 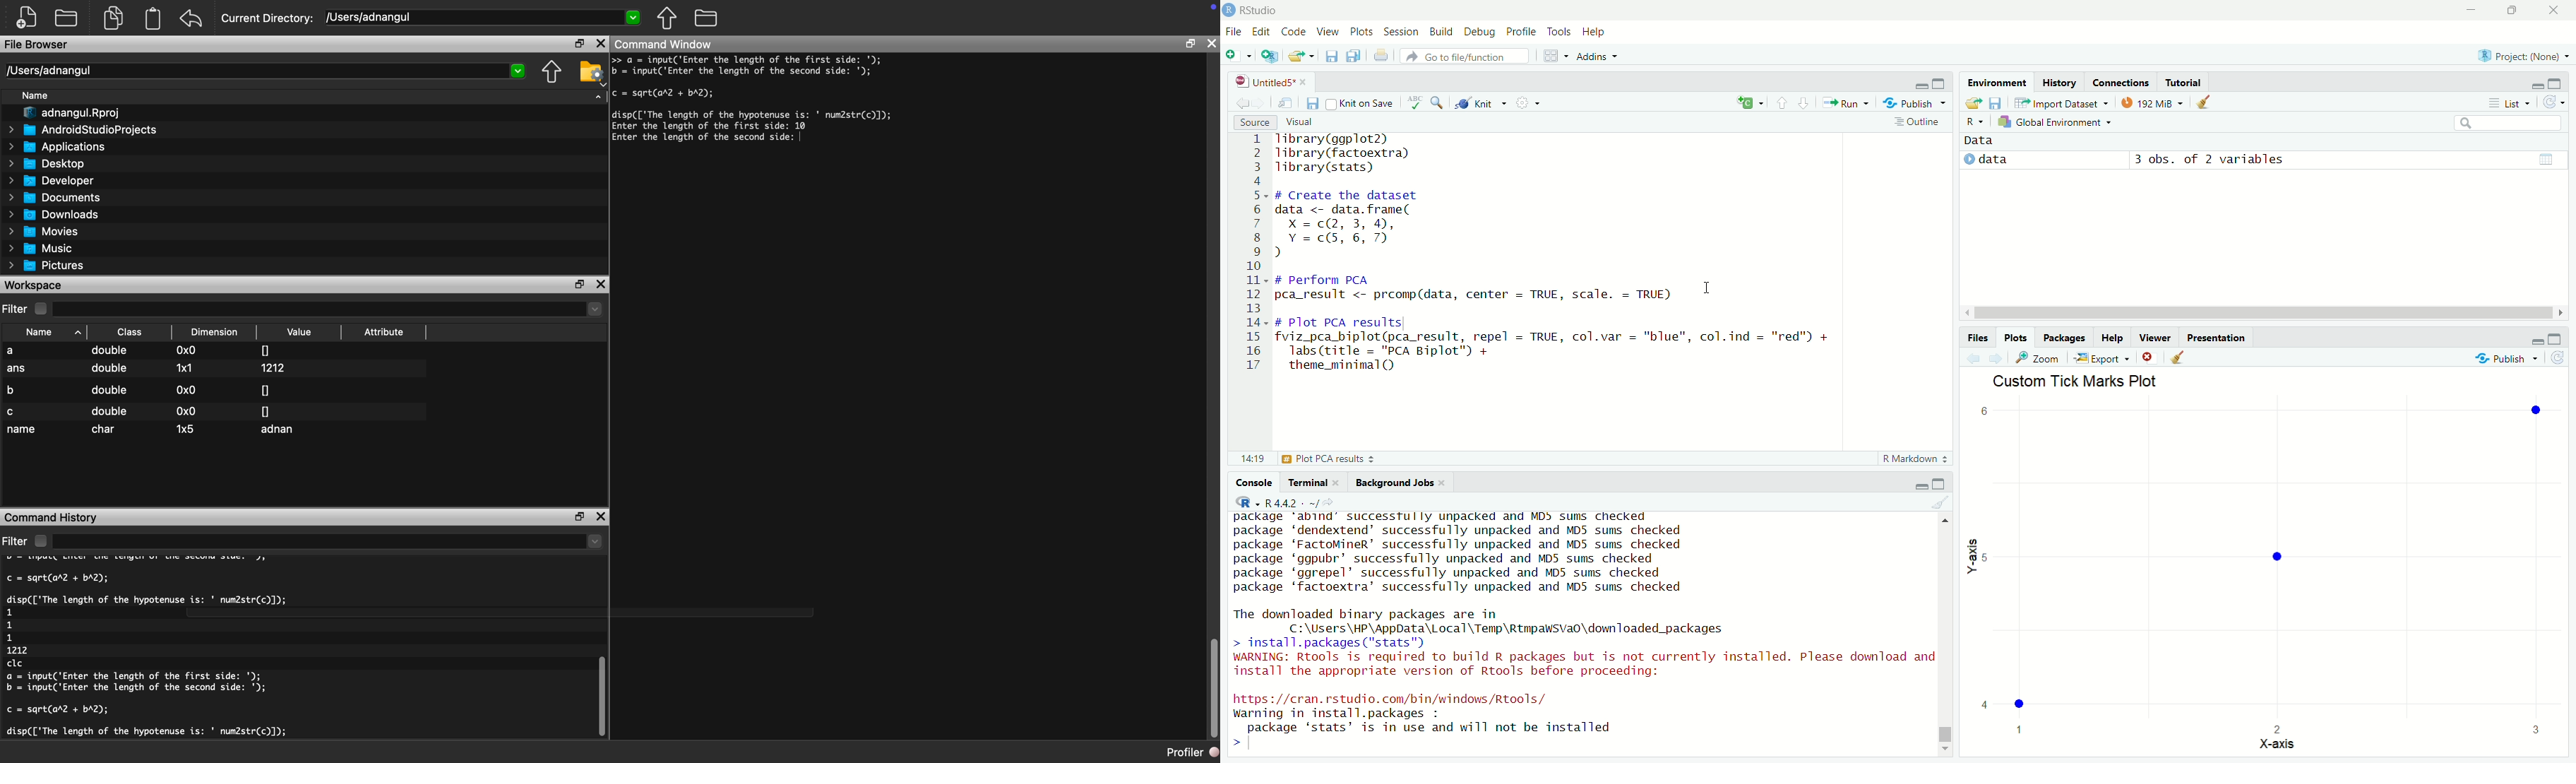 I want to click on Packages, so click(x=2065, y=338).